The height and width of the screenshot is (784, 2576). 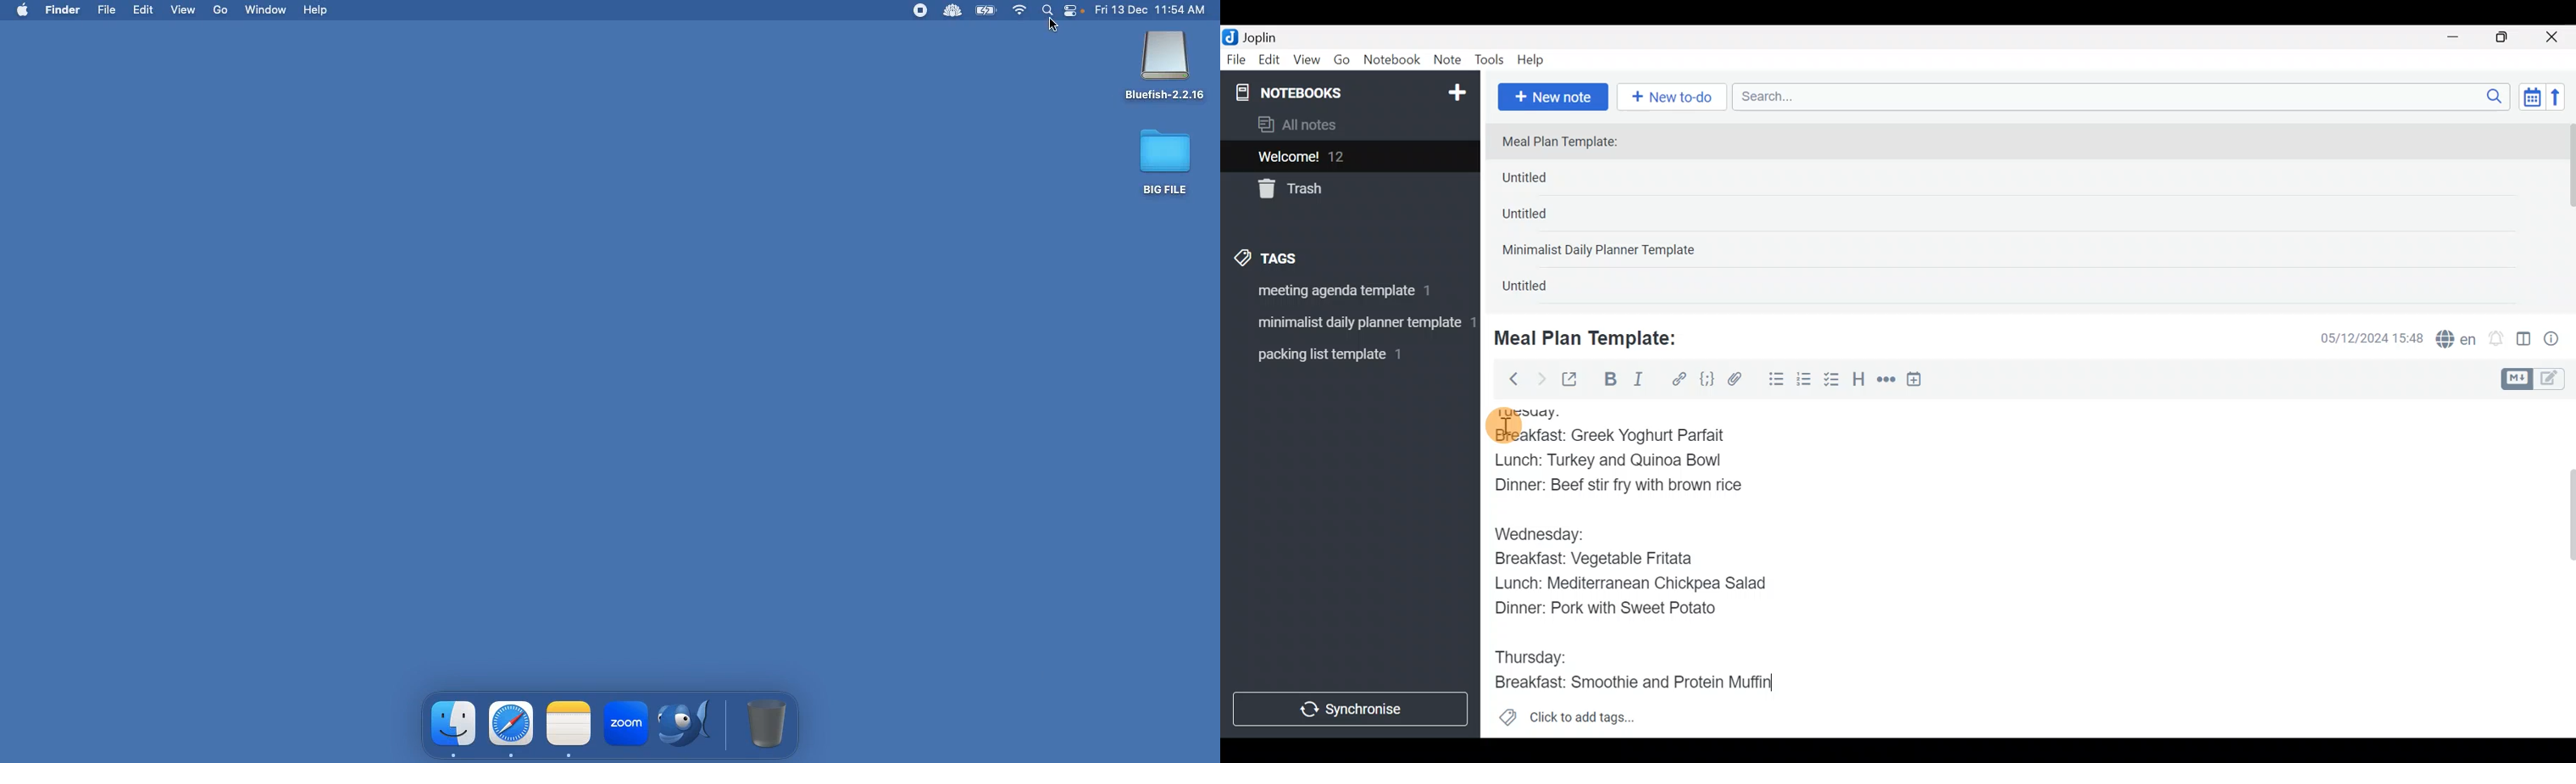 I want to click on Toggle editor layout, so click(x=2524, y=341).